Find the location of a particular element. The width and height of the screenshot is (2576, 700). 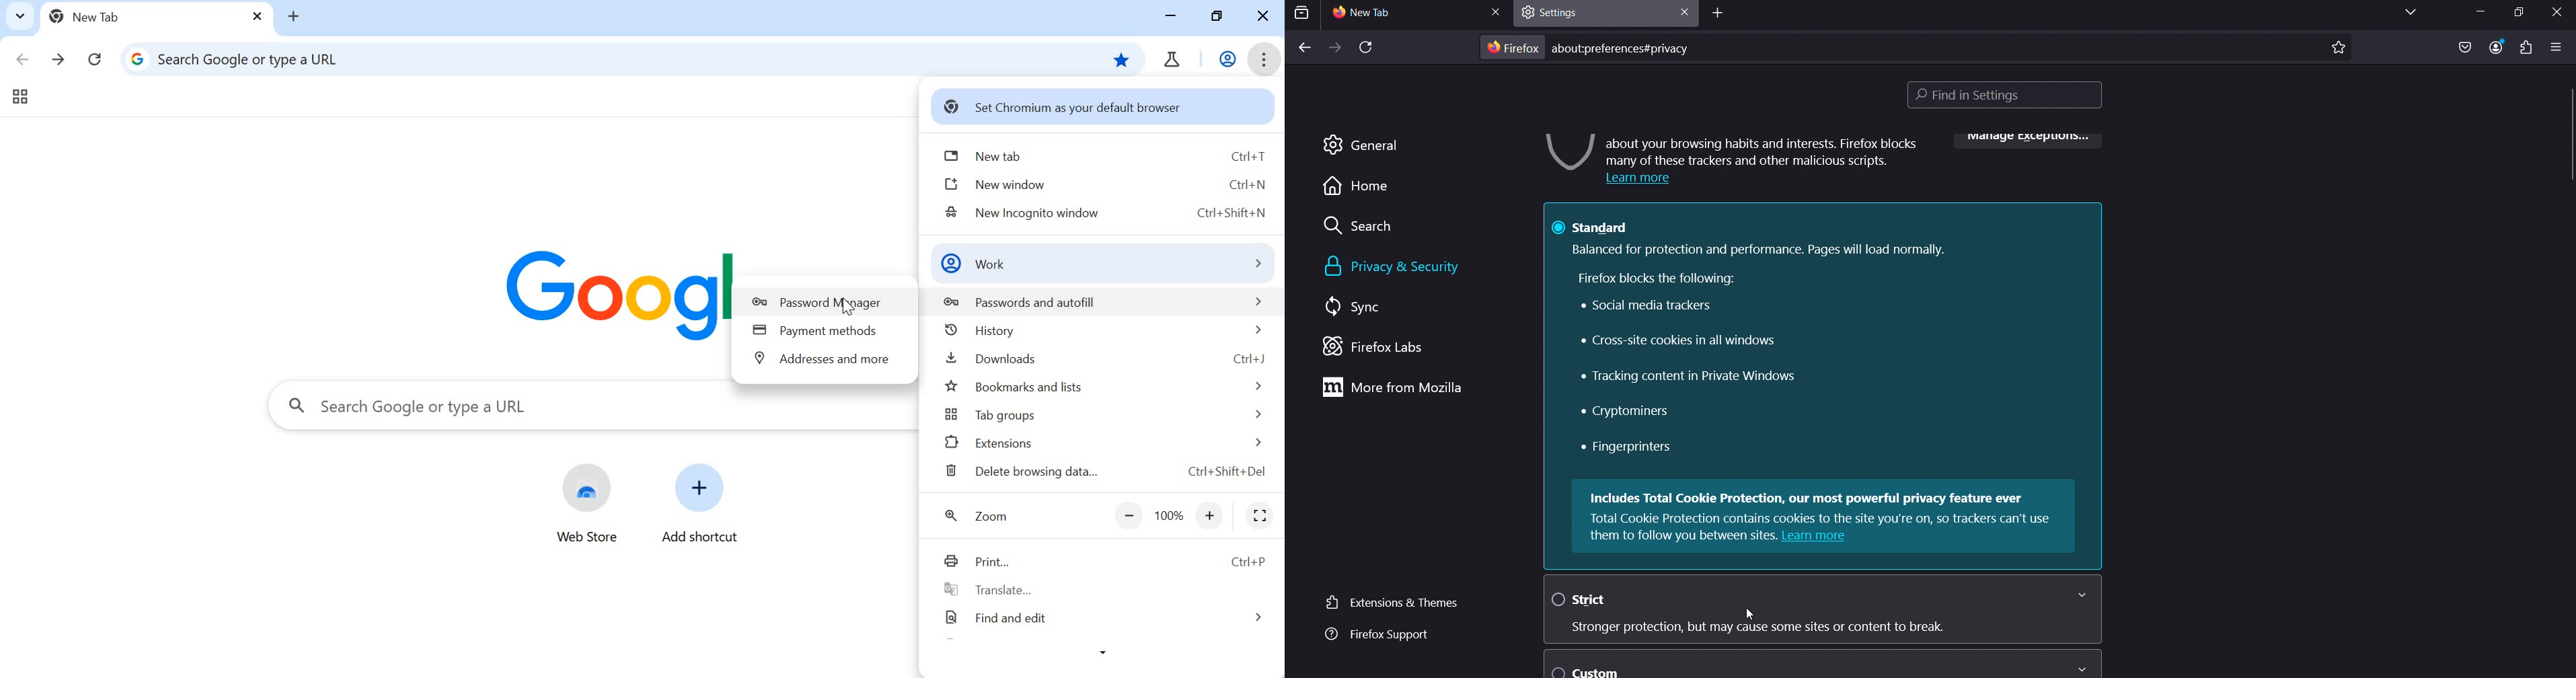

@ standard
Balanced for protection and performance. Pages will load normally.
Firefox blocks the following:
Social media trackers
» Cross-site cookies in all windows
« Tracking content in Private Windows
* Cryptominers
* Fingerprinters is located at coordinates (1825, 338).